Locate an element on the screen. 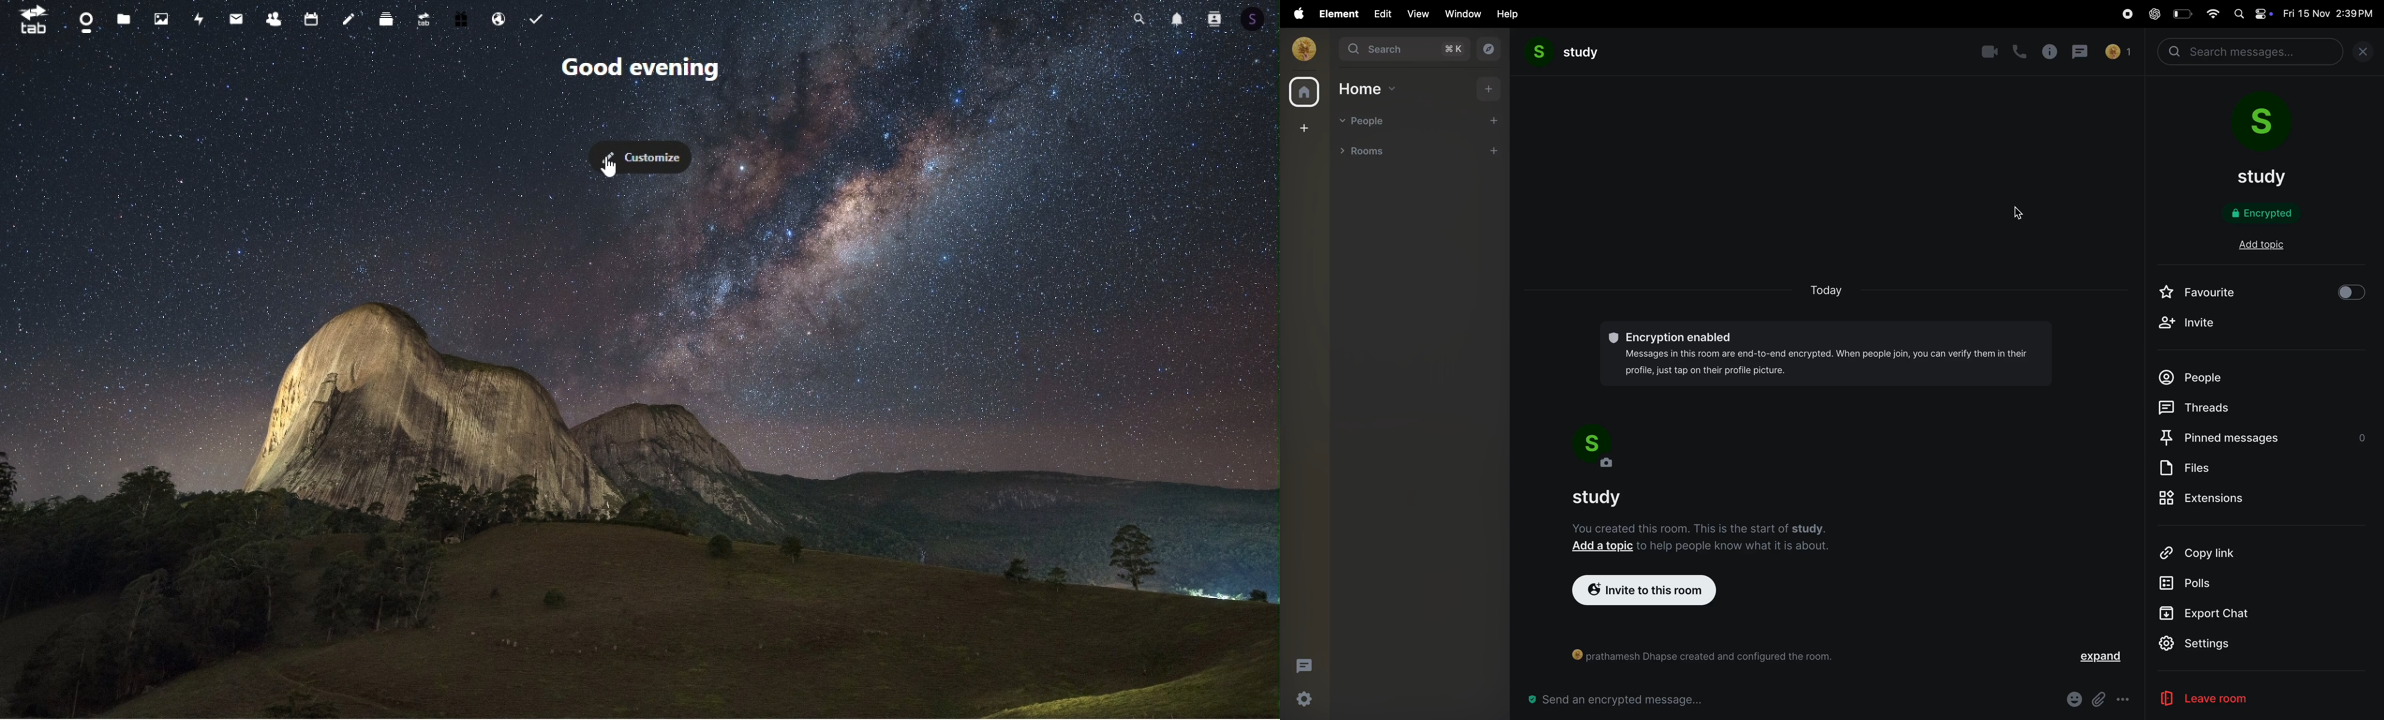  to help people know what it is about. is located at coordinates (1737, 546).